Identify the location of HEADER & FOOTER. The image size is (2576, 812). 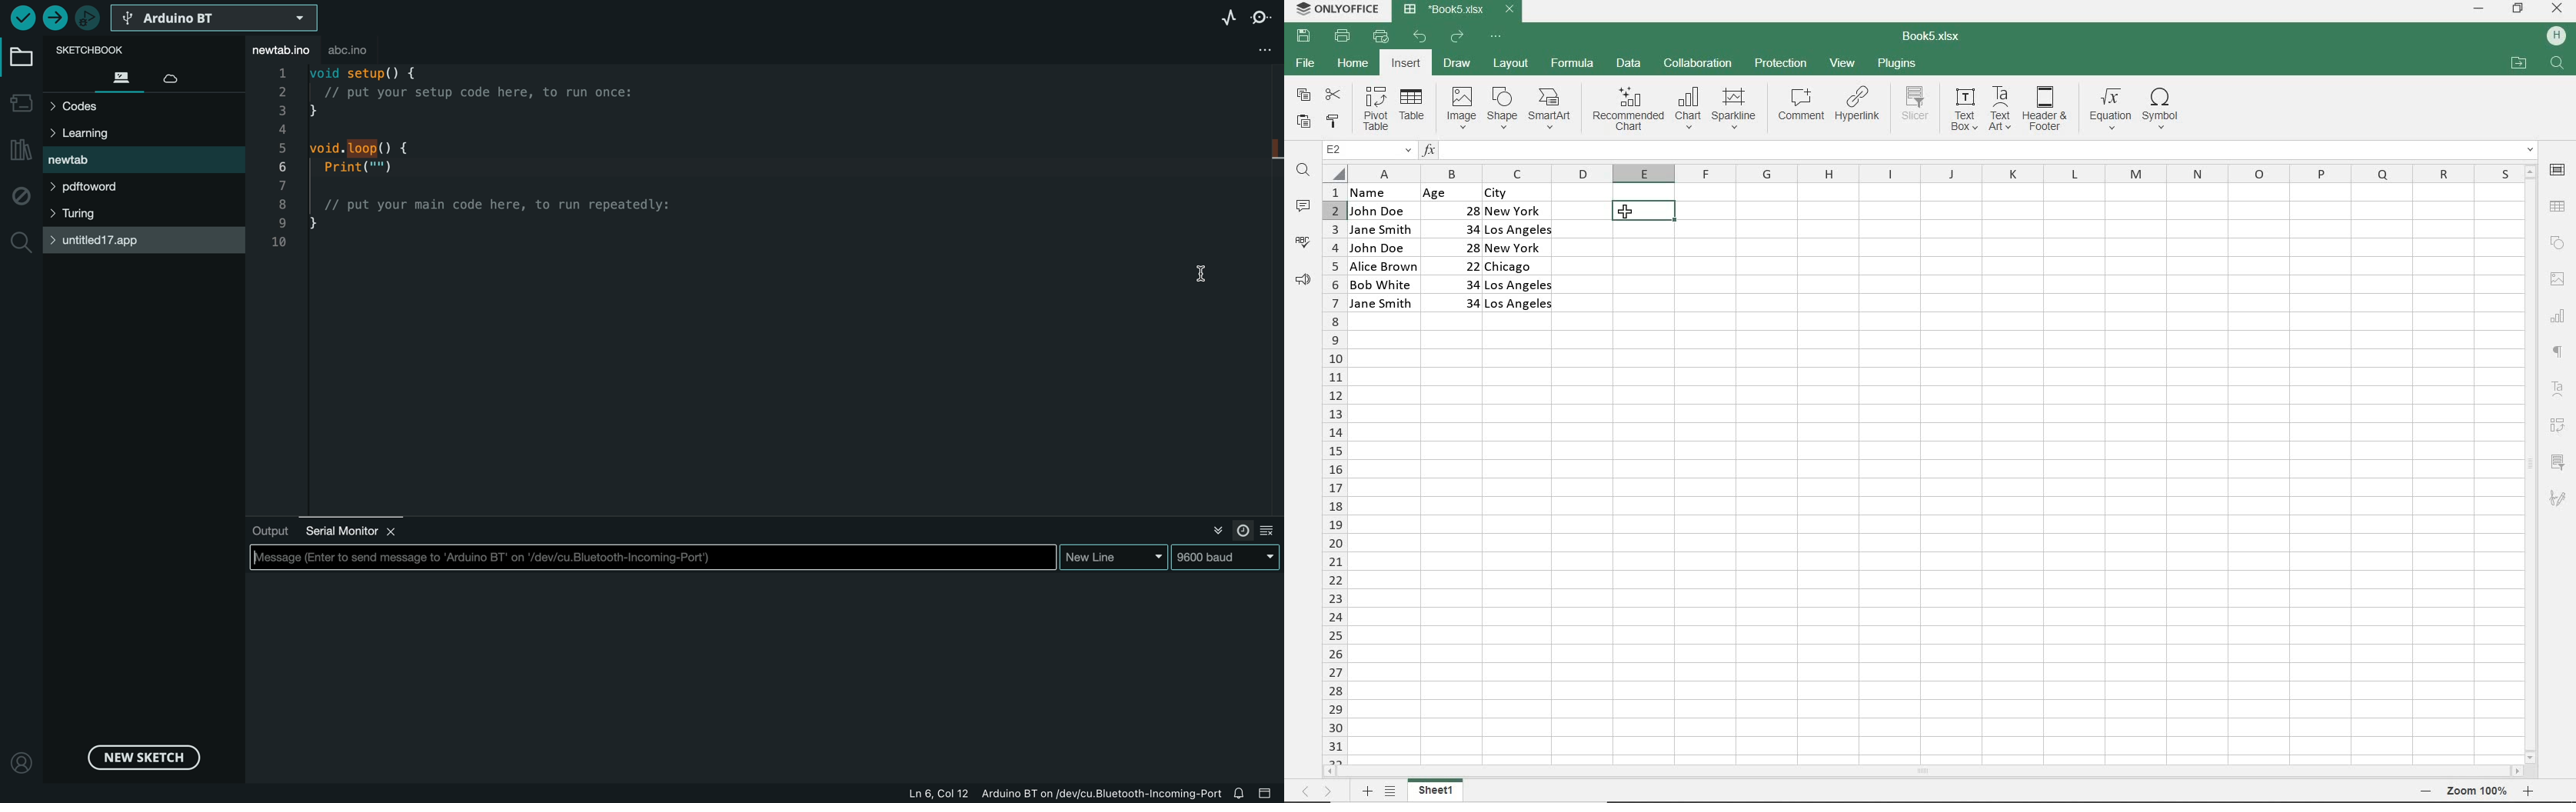
(2045, 109).